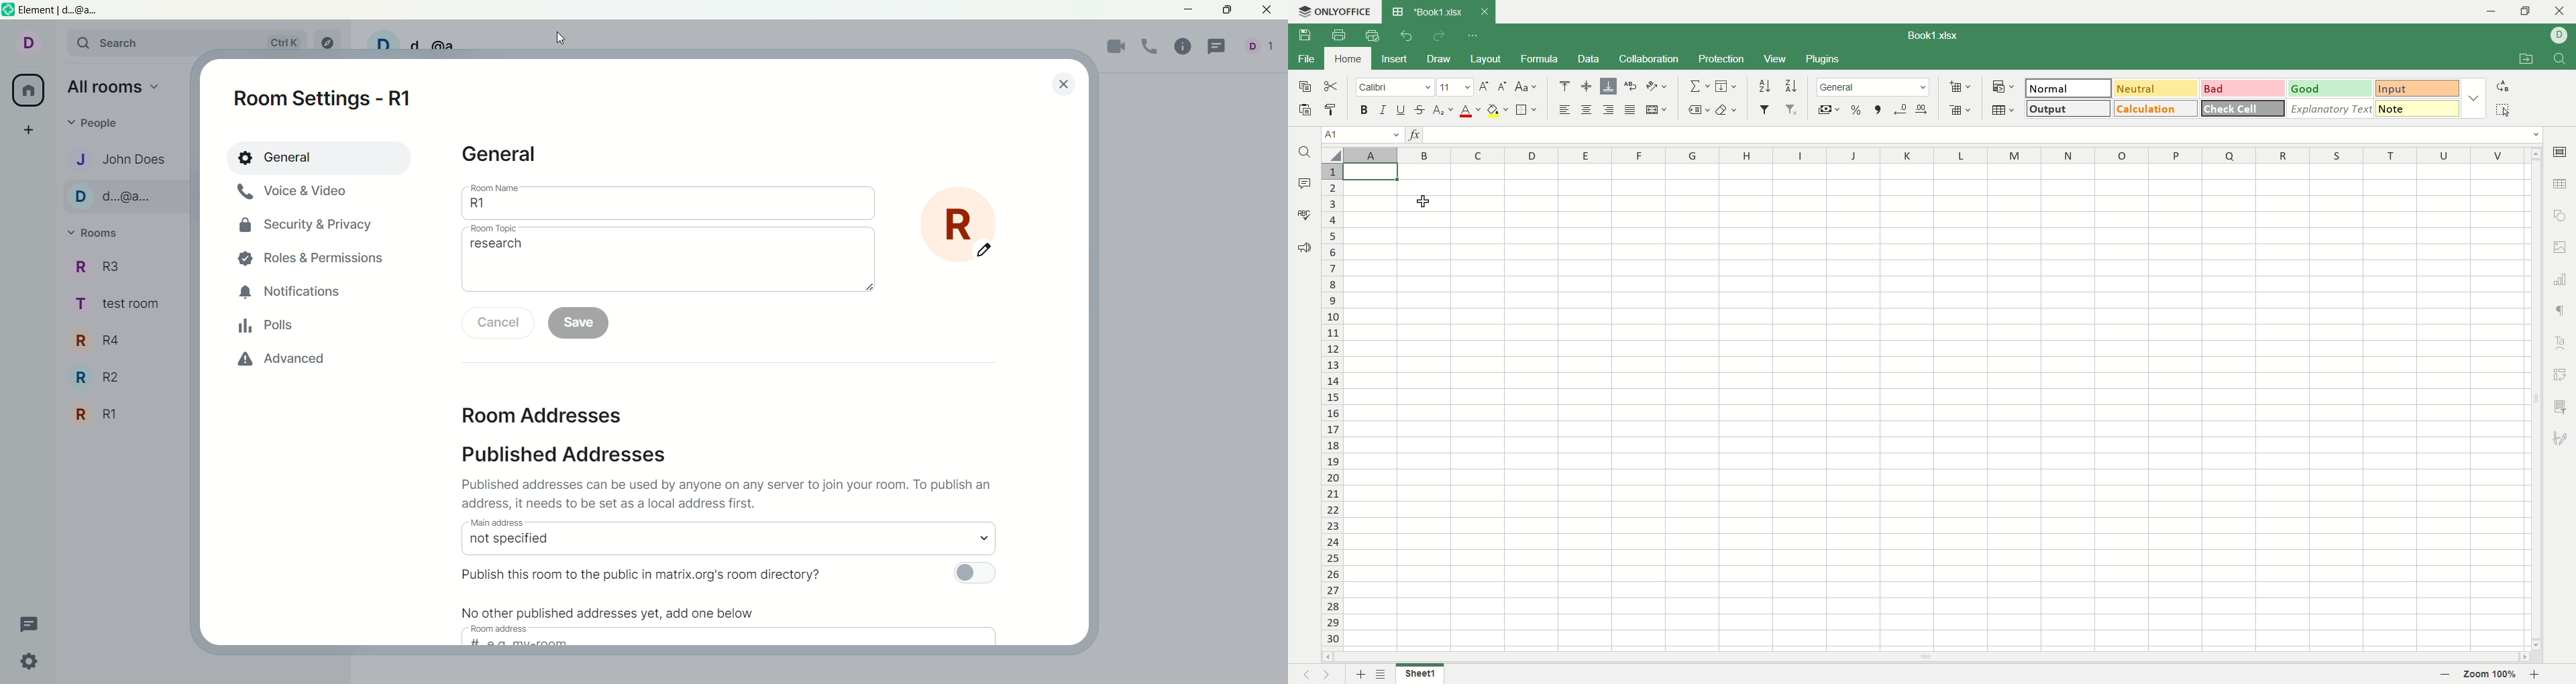 The image size is (2576, 700). What do you see at coordinates (1456, 87) in the screenshot?
I see `font size` at bounding box center [1456, 87].